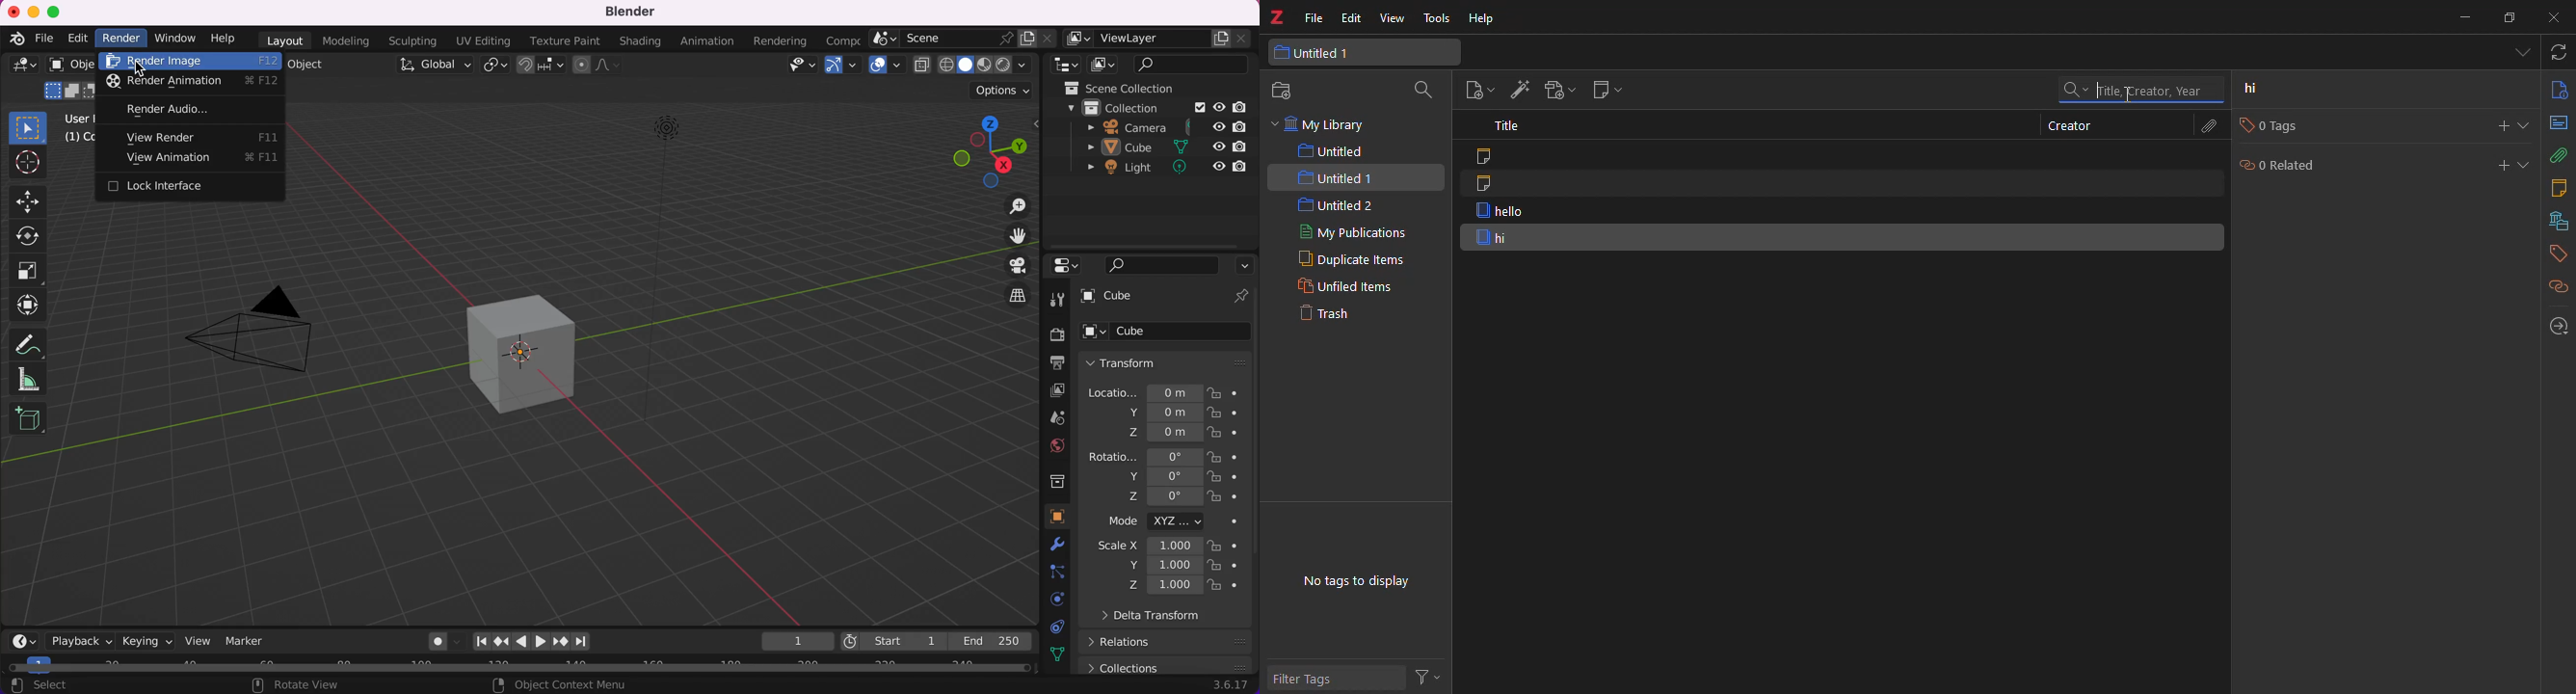  What do you see at coordinates (1163, 267) in the screenshot?
I see `search` at bounding box center [1163, 267].